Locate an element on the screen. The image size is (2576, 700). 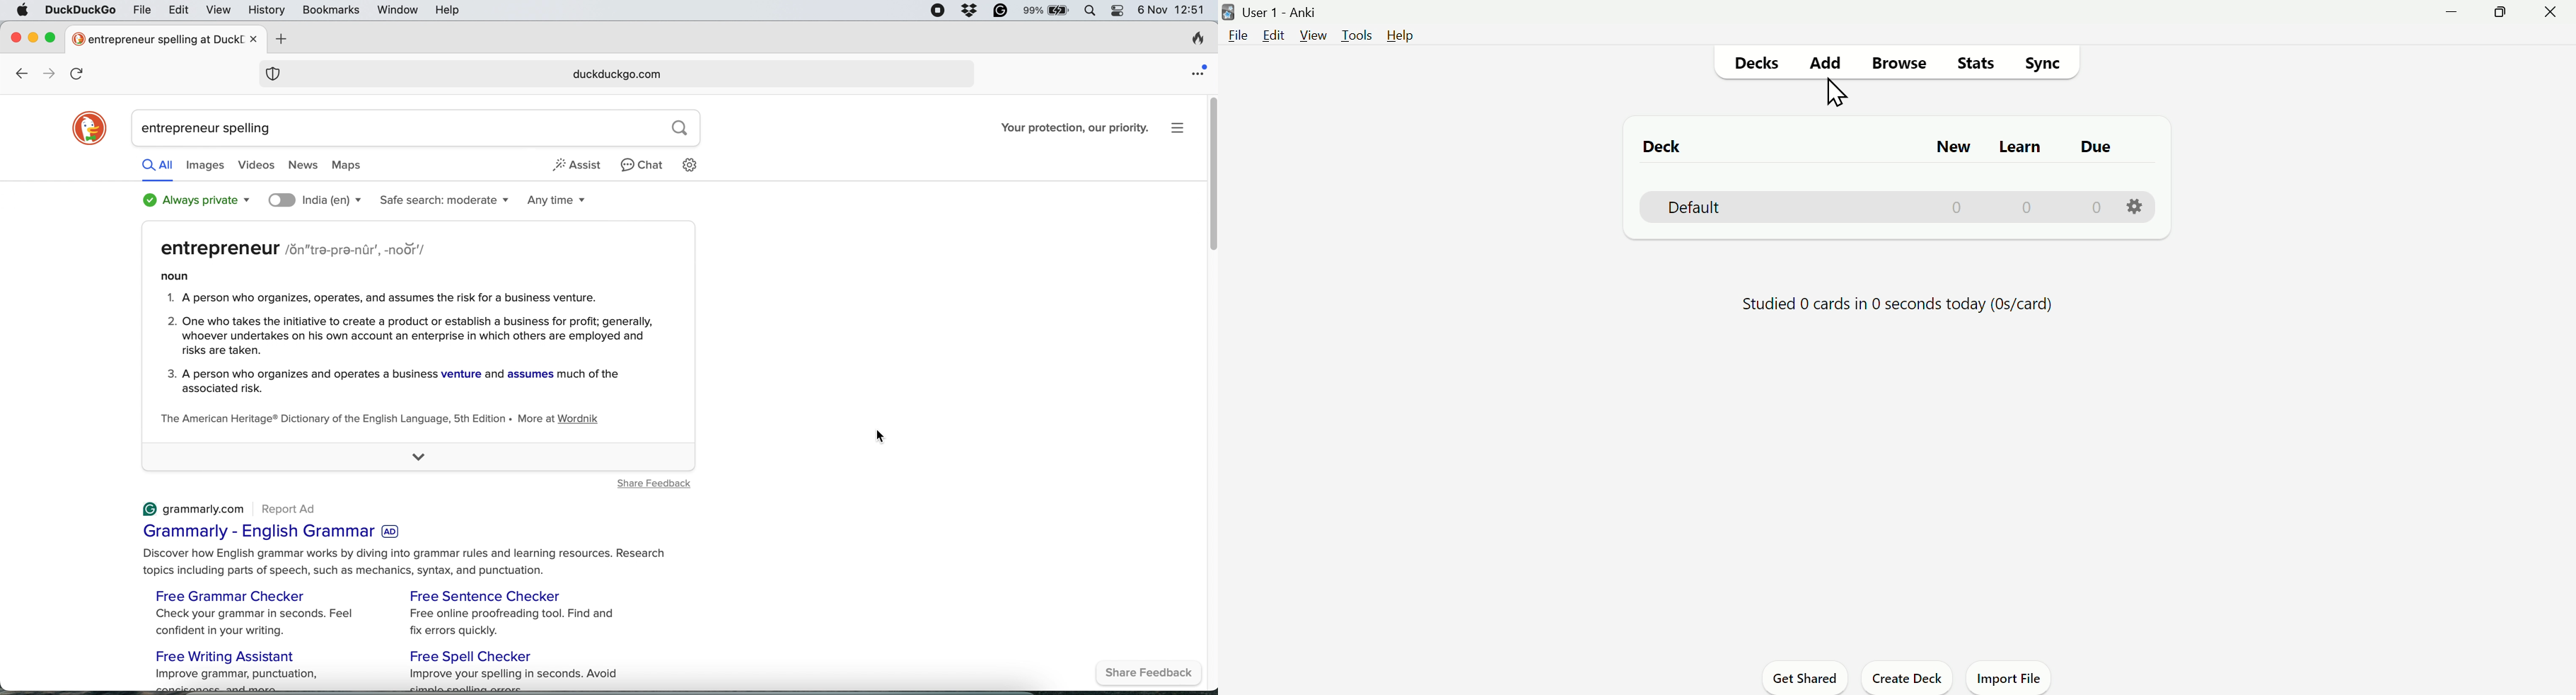
0 is located at coordinates (2026, 207).